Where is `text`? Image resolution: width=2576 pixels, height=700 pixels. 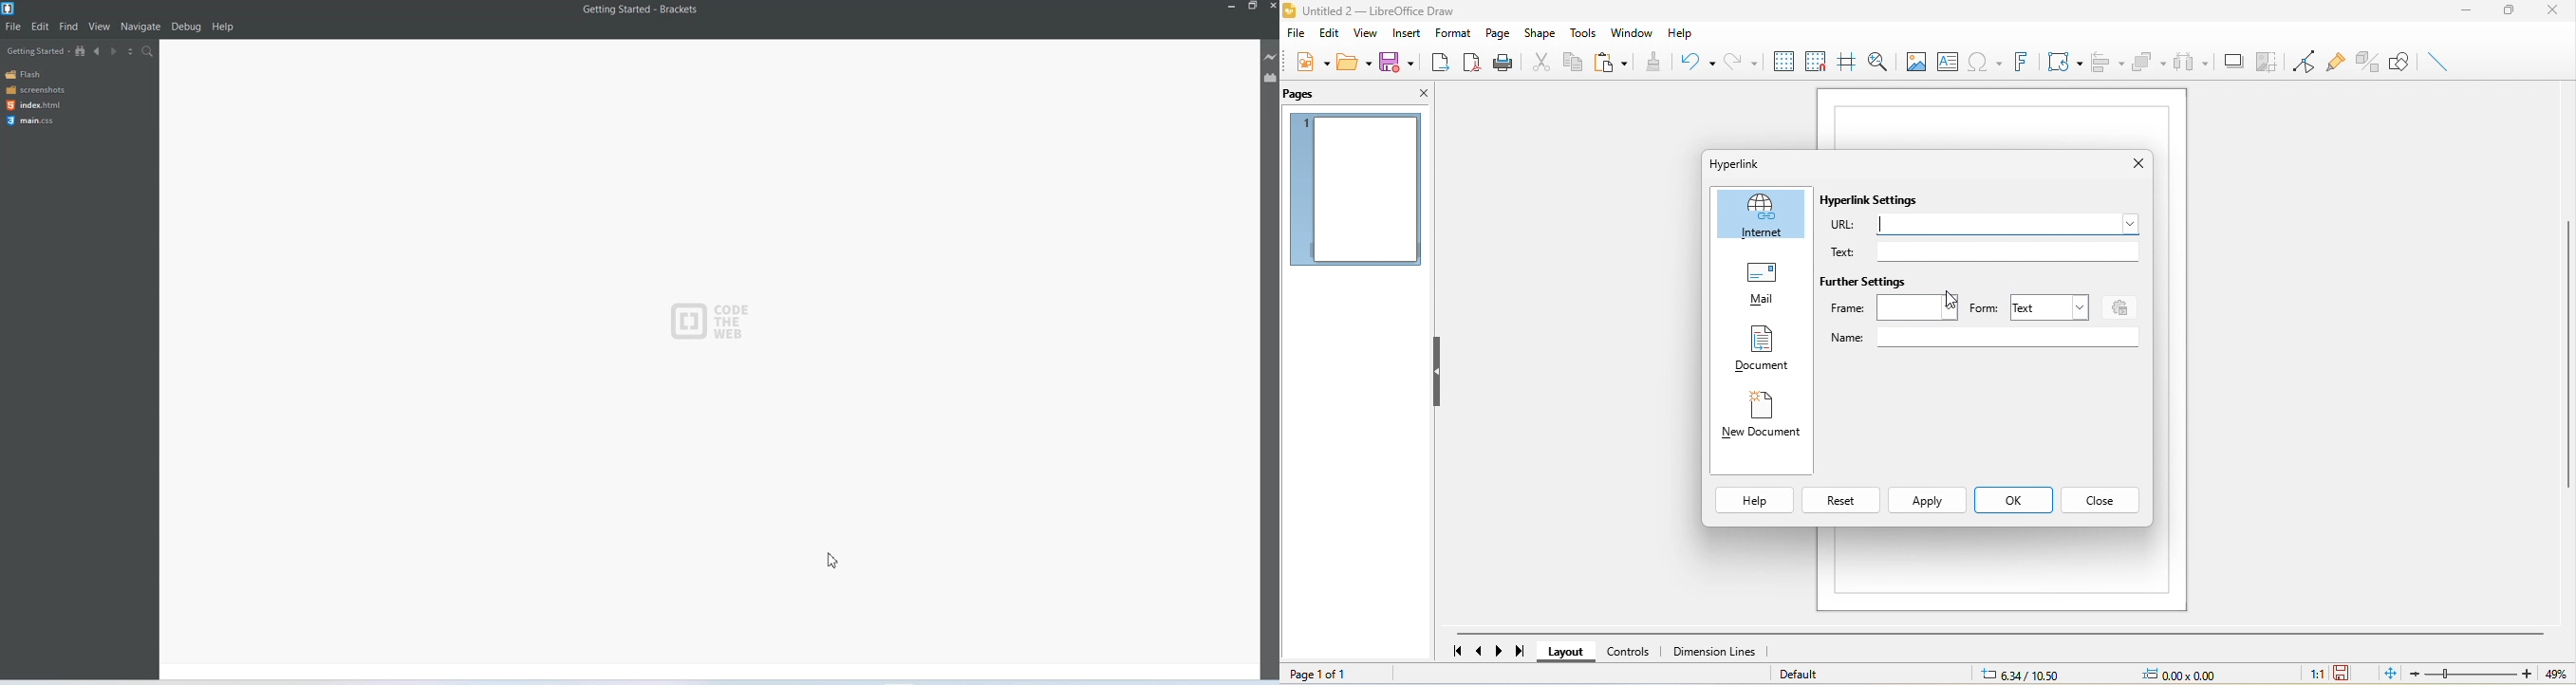
text is located at coordinates (1988, 252).